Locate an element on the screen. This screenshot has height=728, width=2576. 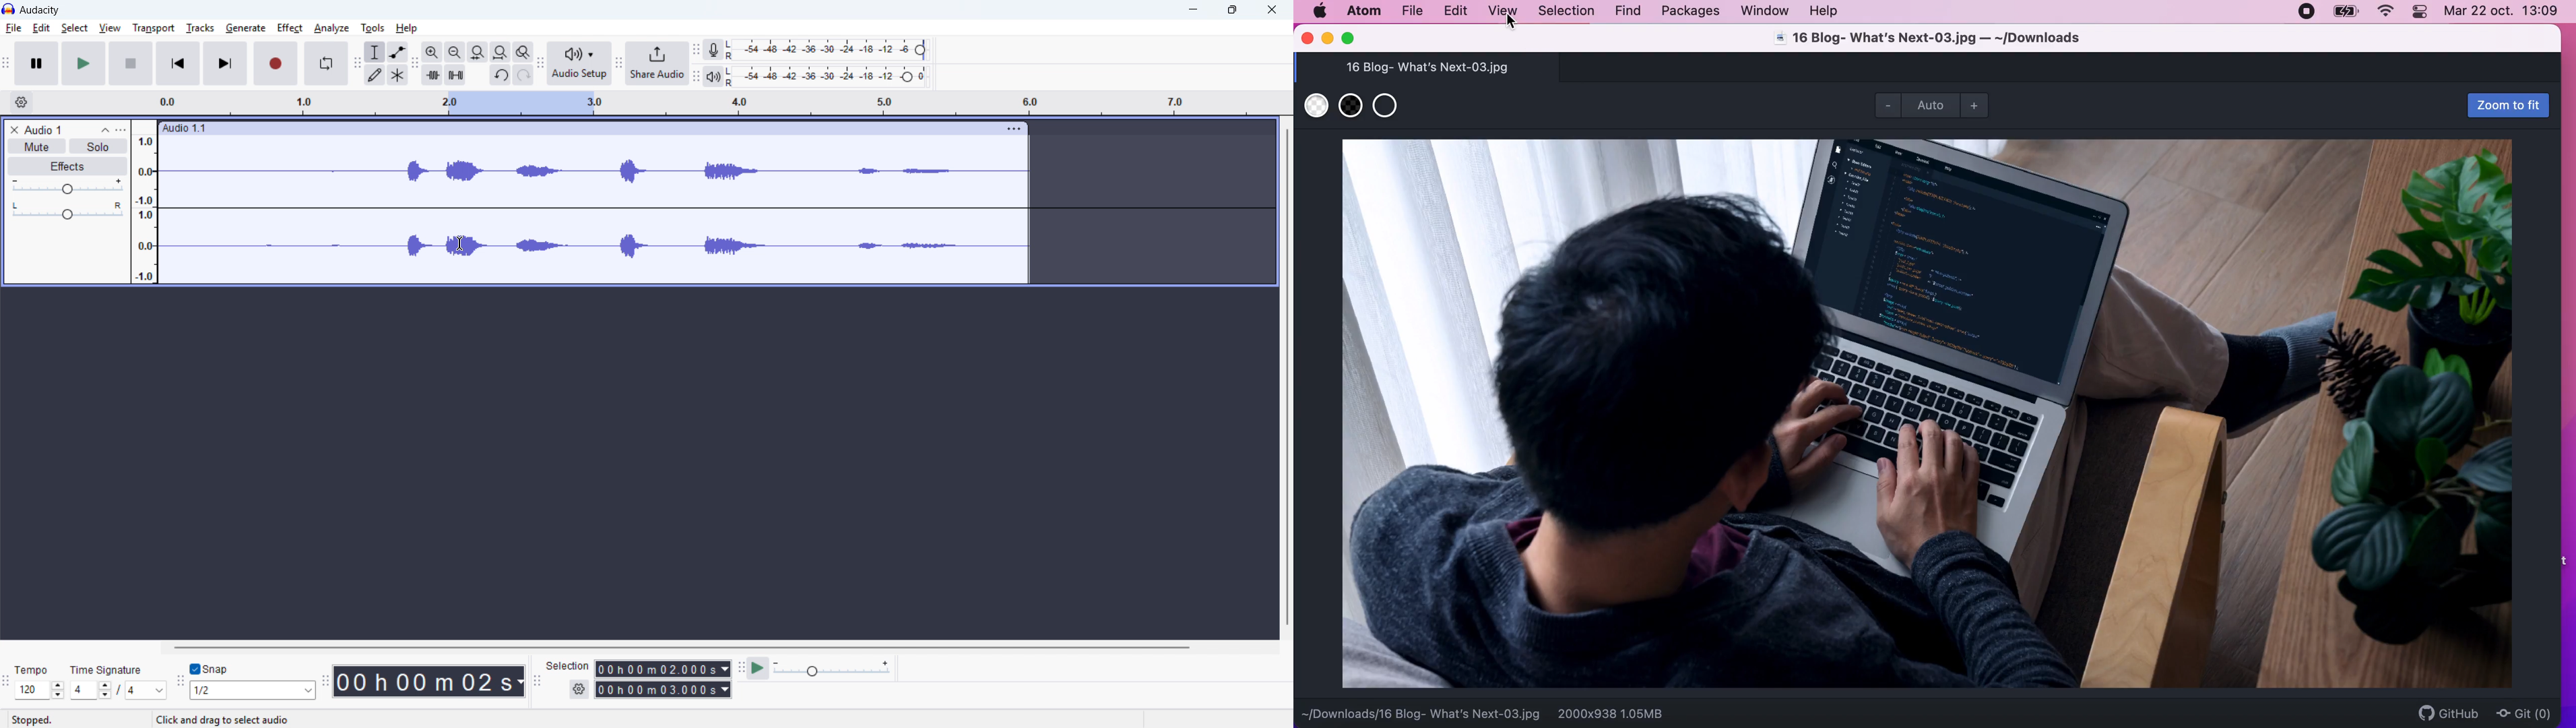
Stopped is located at coordinates (34, 719).